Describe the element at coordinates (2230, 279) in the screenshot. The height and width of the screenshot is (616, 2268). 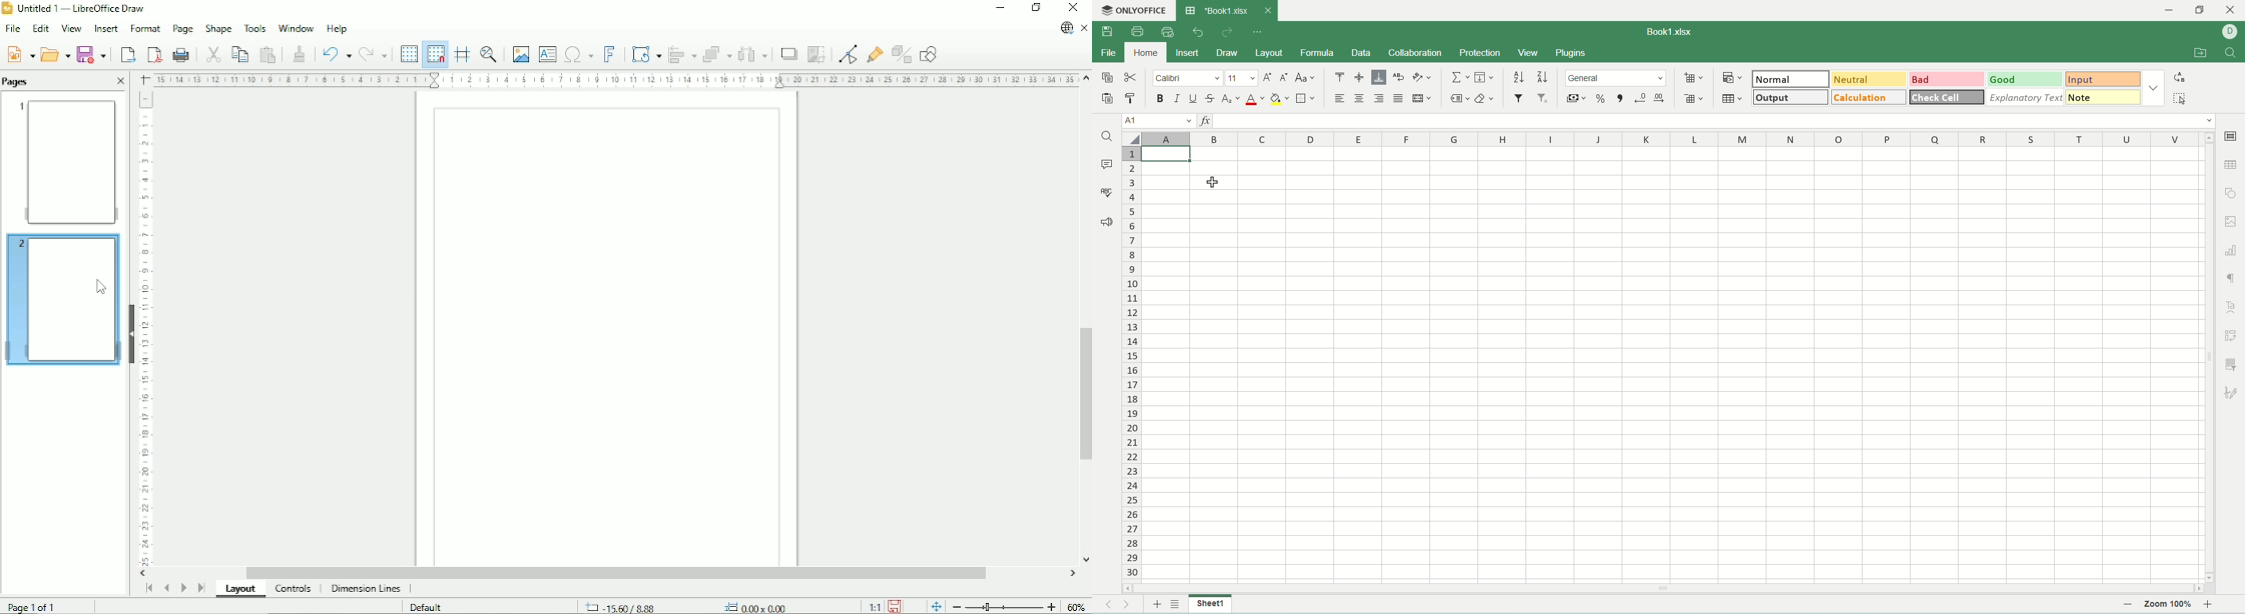
I see `formatting marks` at that location.